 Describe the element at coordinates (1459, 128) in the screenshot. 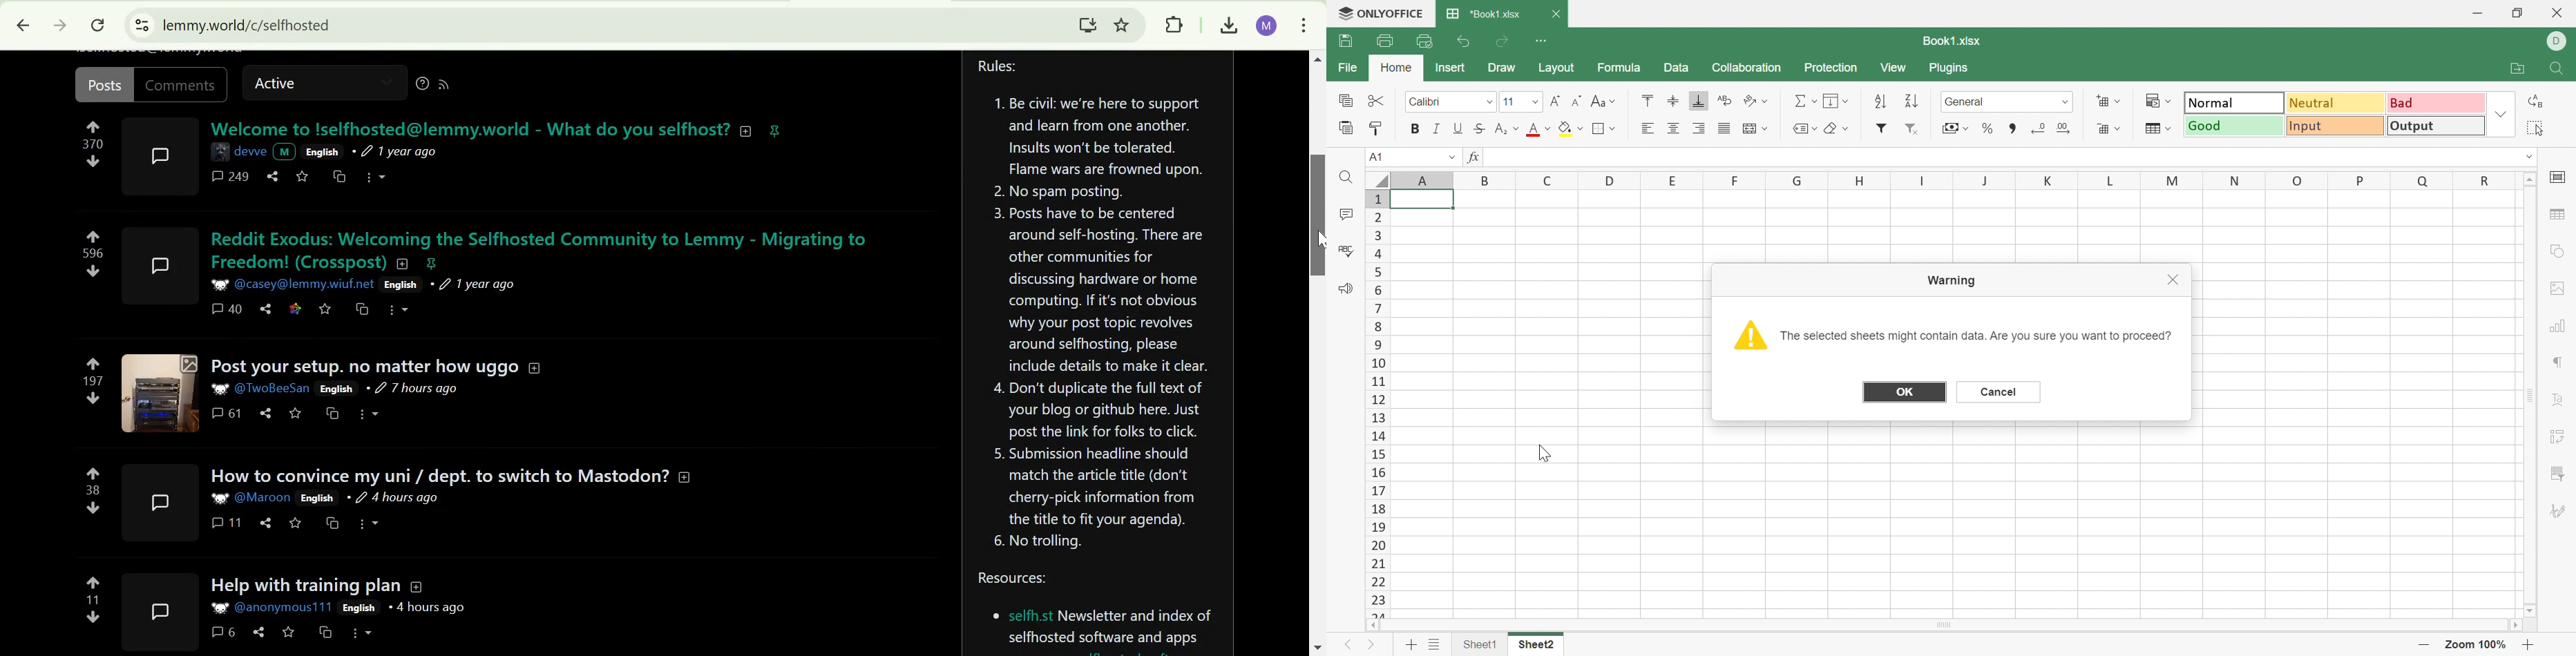

I see `Underline` at that location.